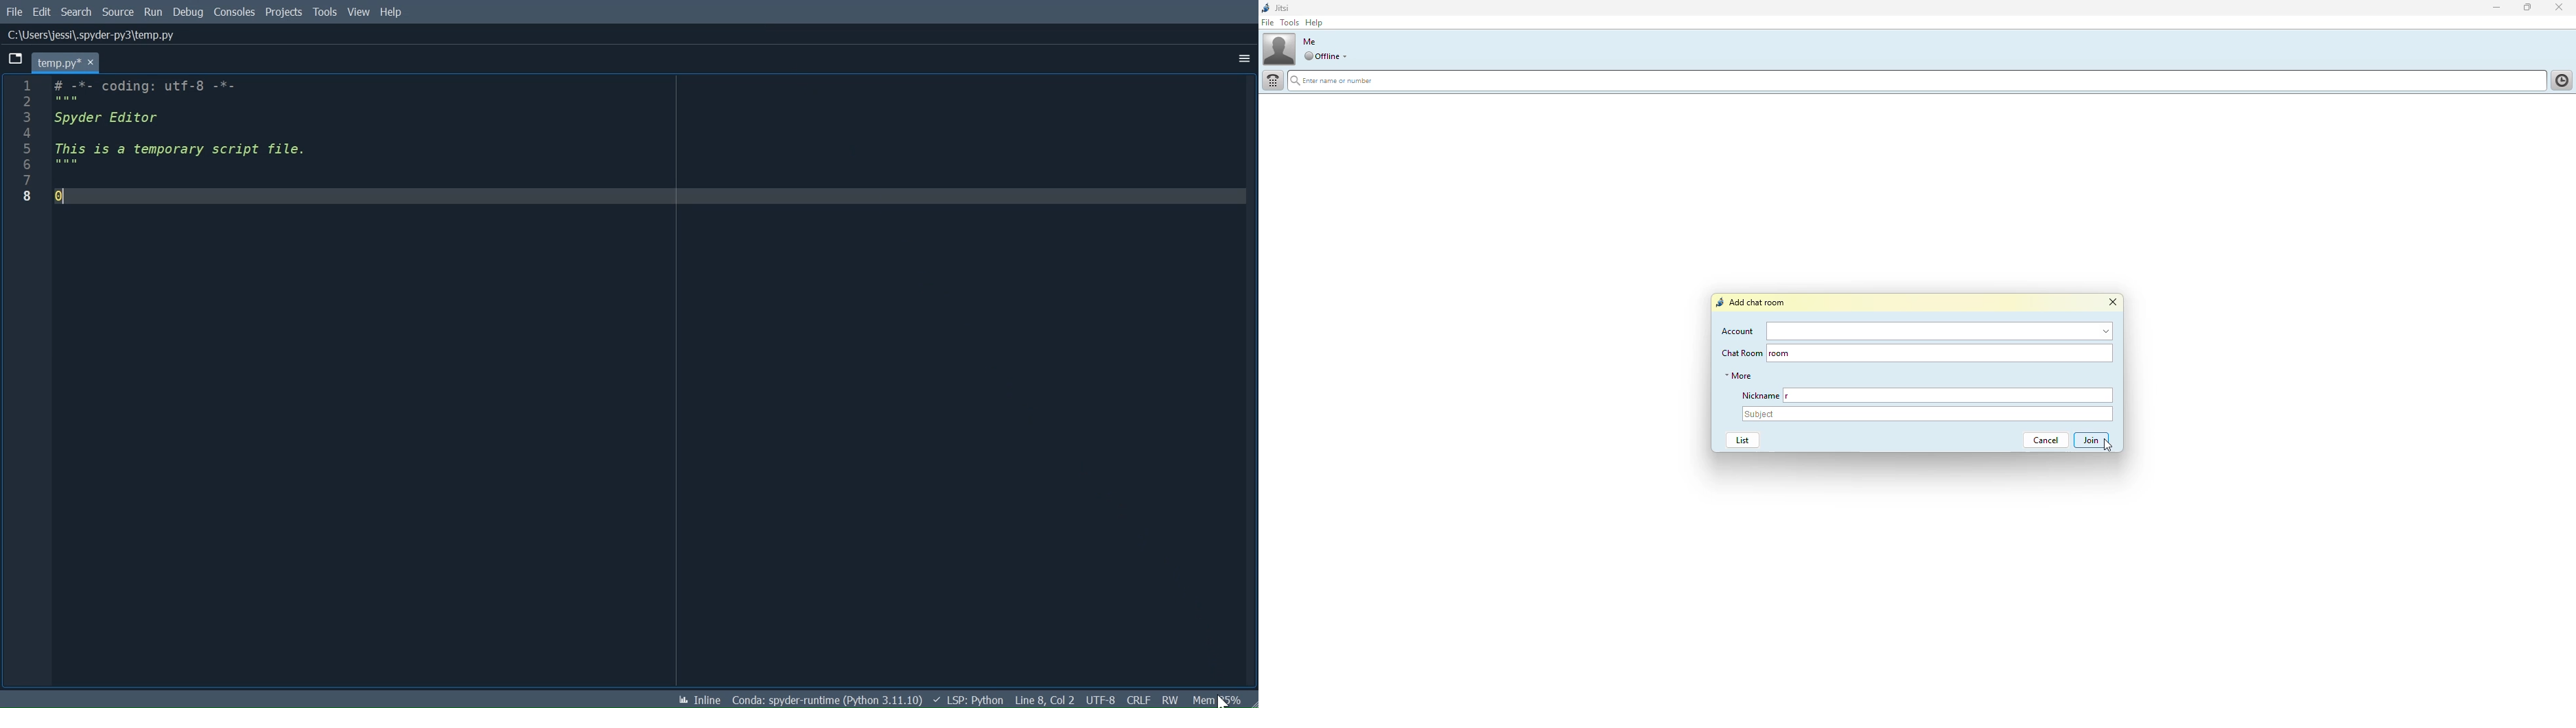 Image resolution: width=2576 pixels, height=728 pixels. What do you see at coordinates (359, 11) in the screenshot?
I see `View` at bounding box center [359, 11].